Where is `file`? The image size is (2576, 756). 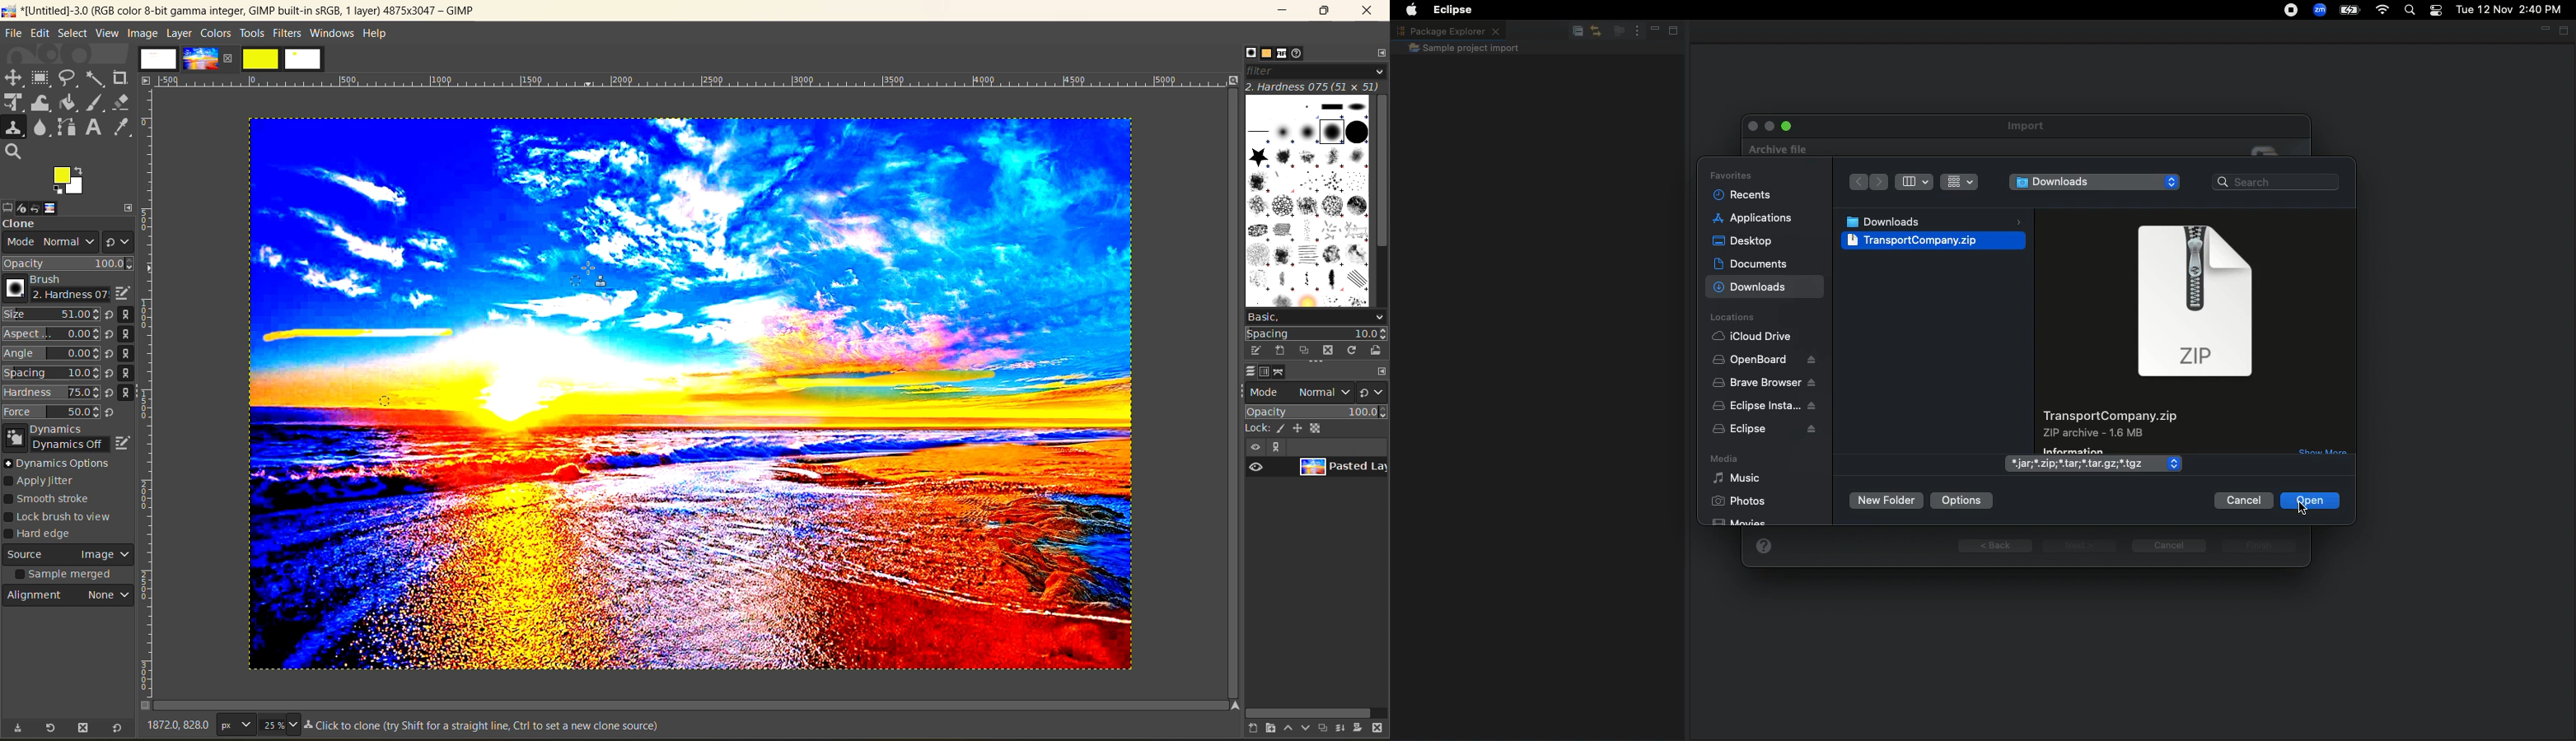 file is located at coordinates (14, 33).